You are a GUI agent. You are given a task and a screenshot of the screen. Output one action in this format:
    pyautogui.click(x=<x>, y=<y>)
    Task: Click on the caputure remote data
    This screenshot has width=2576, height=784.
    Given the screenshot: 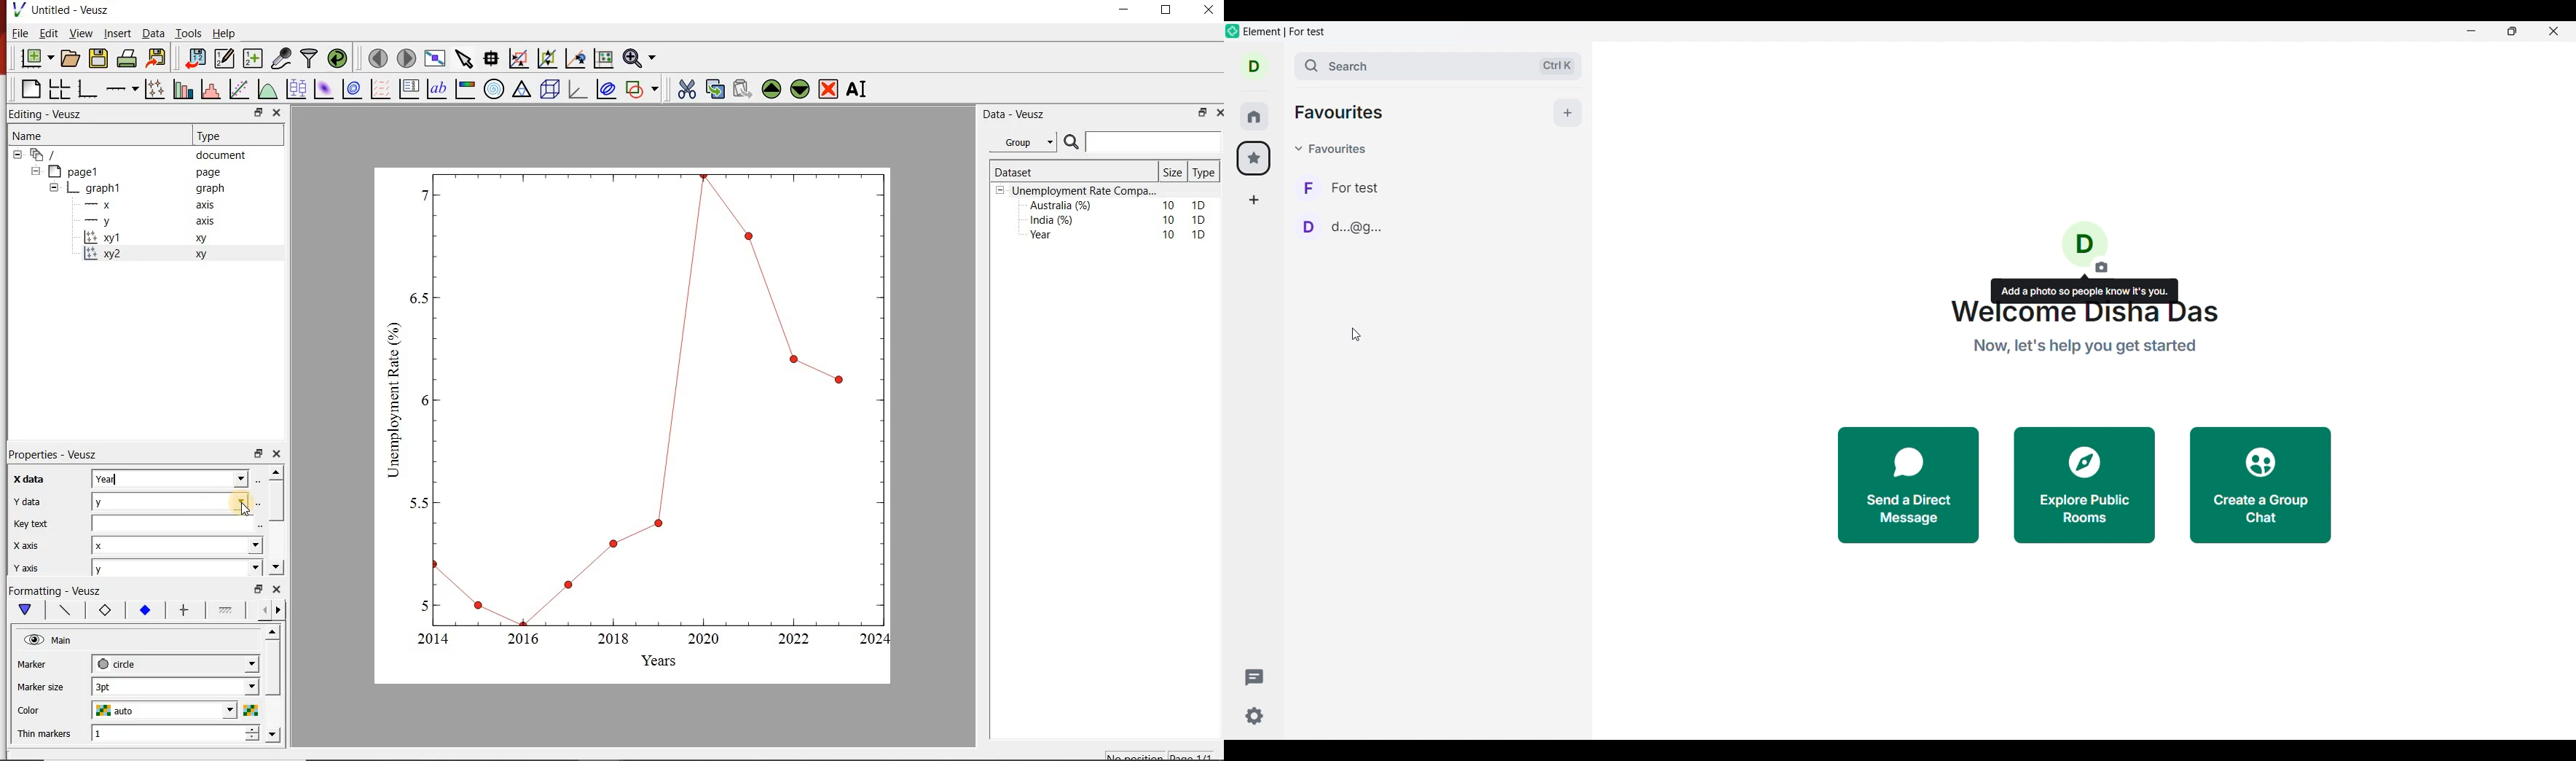 What is the action you would take?
    pyautogui.click(x=283, y=58)
    